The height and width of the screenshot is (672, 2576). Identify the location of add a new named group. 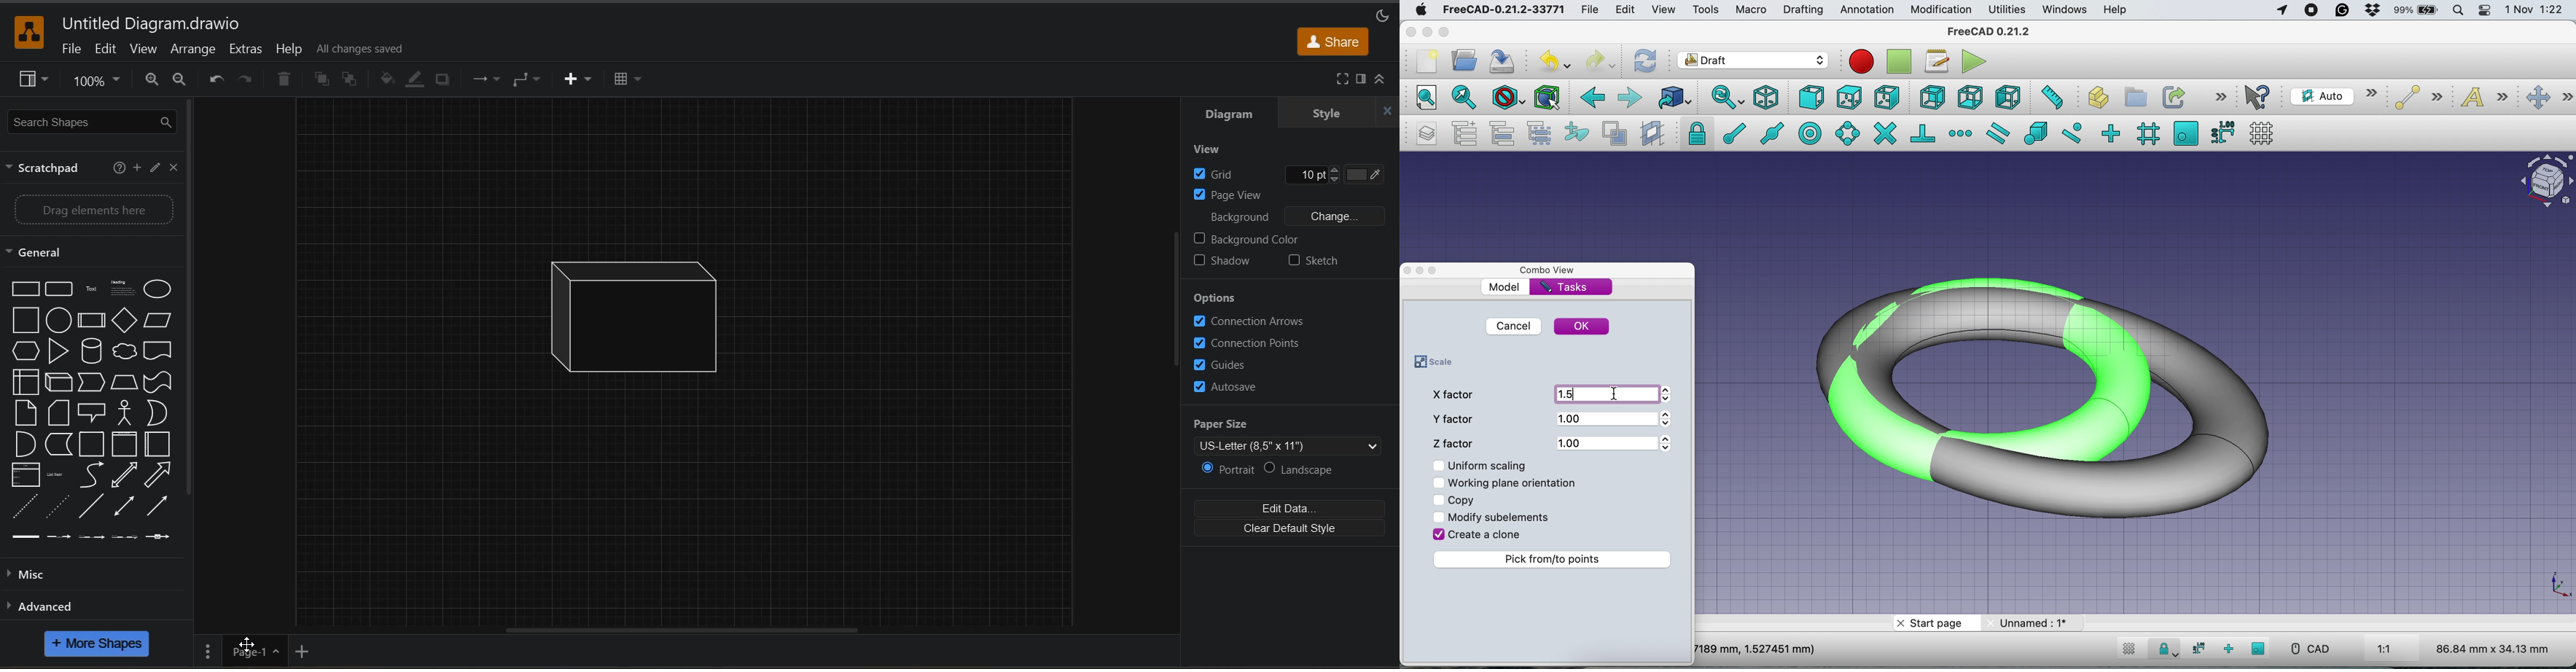
(1465, 133).